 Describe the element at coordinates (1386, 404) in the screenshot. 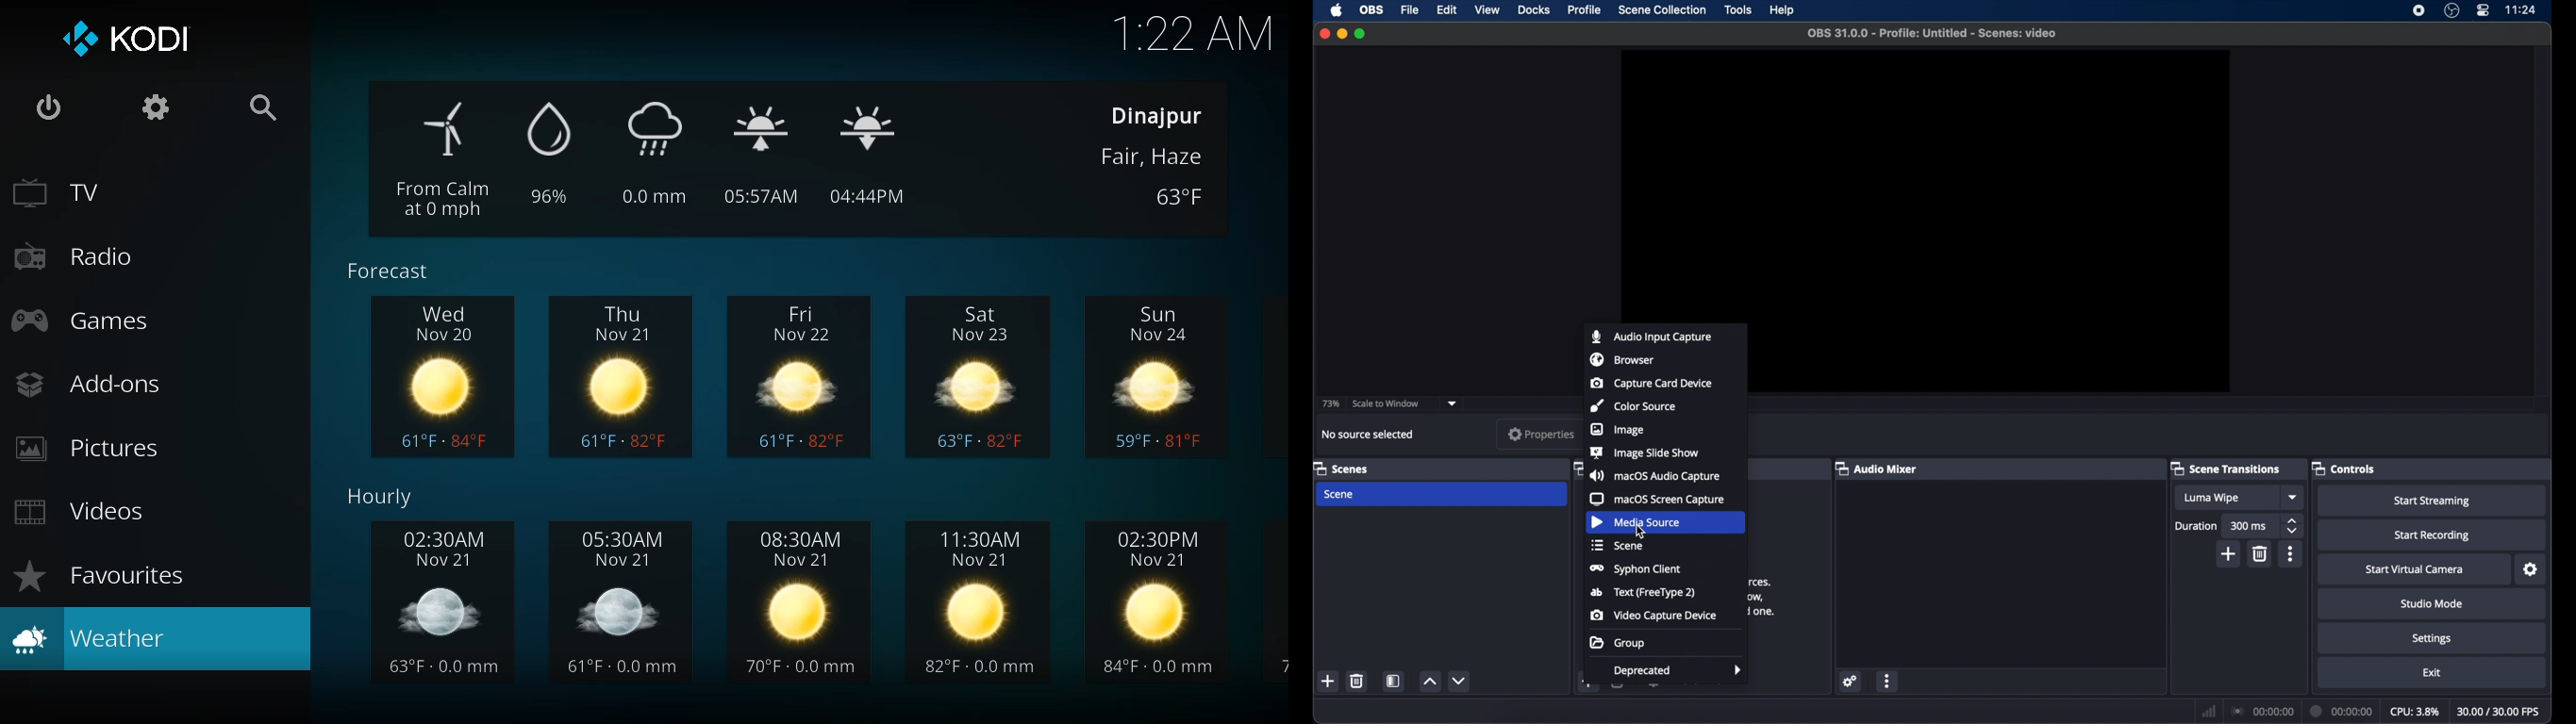

I see `scale to window` at that location.